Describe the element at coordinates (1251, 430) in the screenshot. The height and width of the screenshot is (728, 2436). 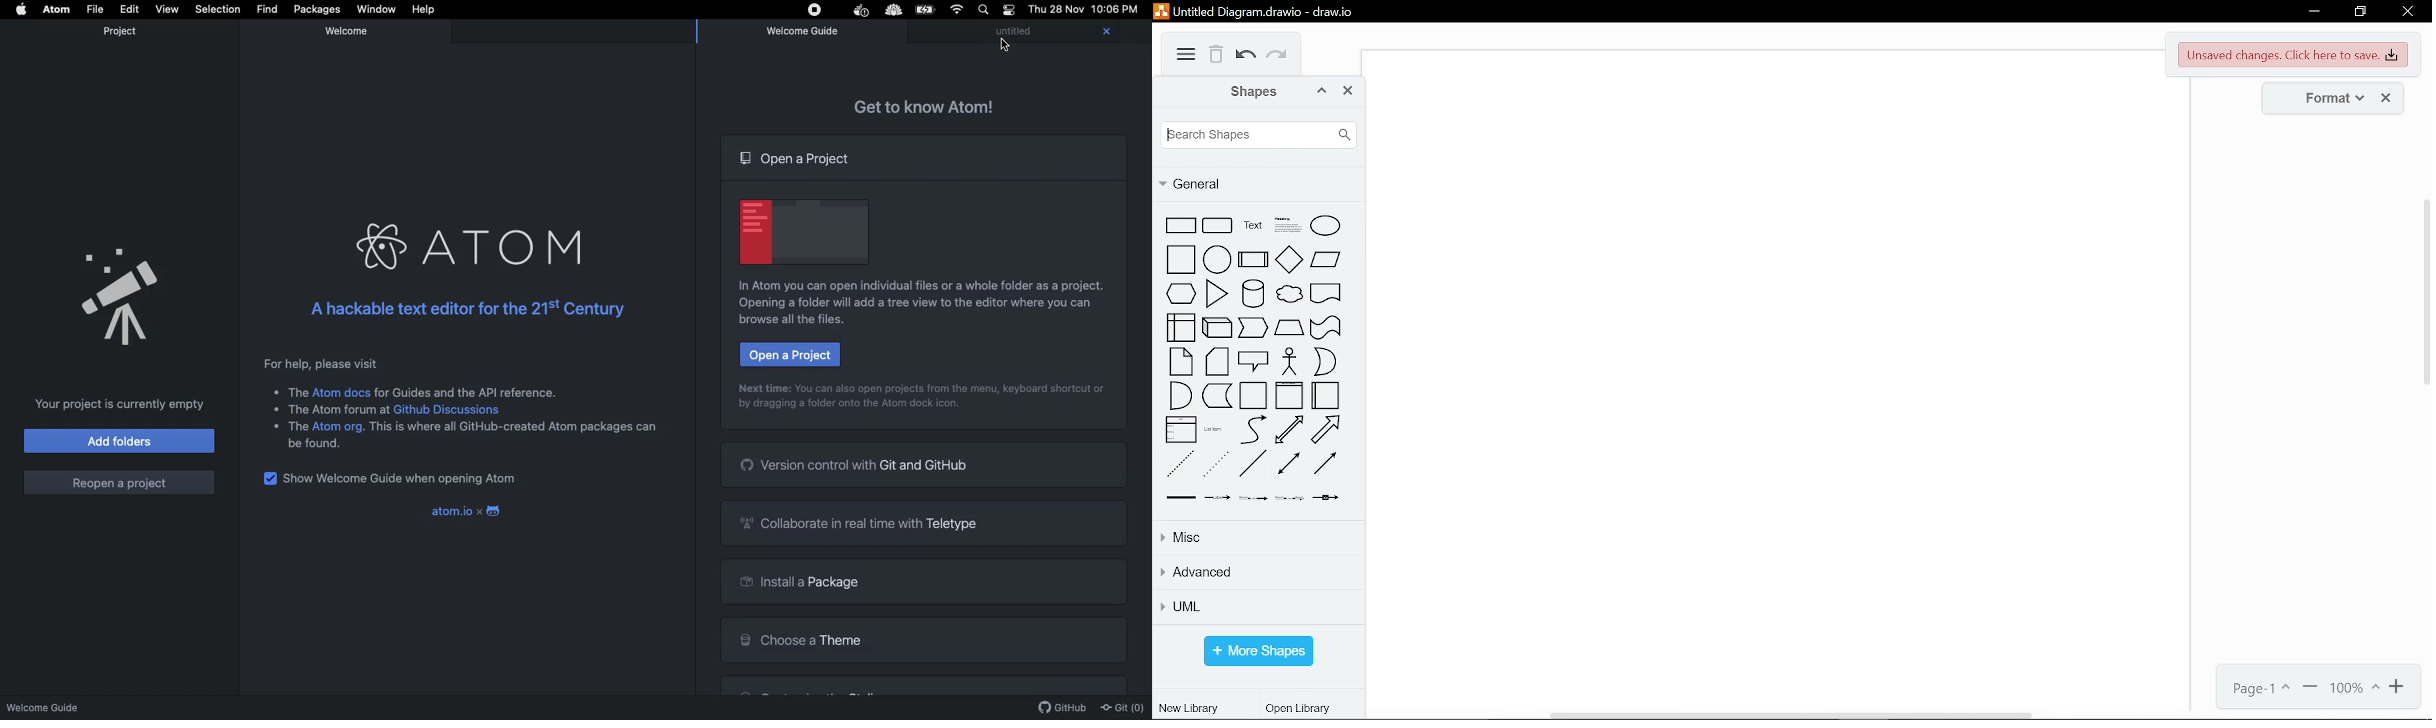
I see `curve` at that location.